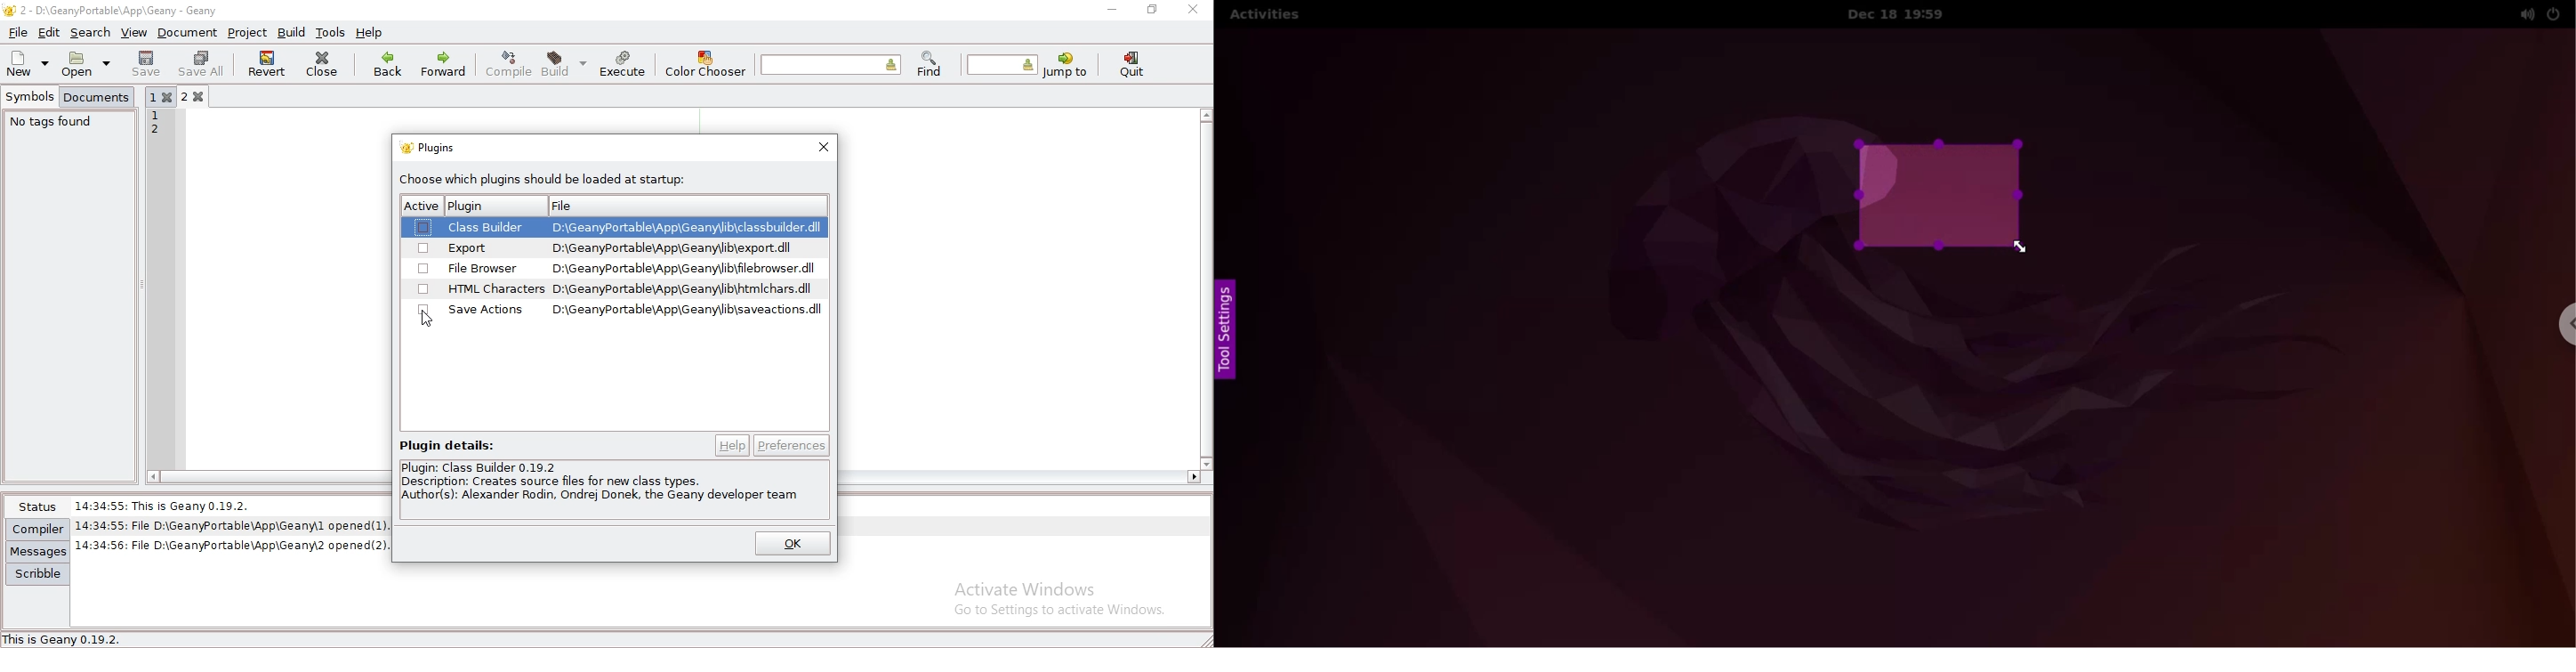  What do you see at coordinates (614, 247) in the screenshot?
I see `| I Export D:\GeanyPortable\App\Geany\lib\export.dil 1` at bounding box center [614, 247].